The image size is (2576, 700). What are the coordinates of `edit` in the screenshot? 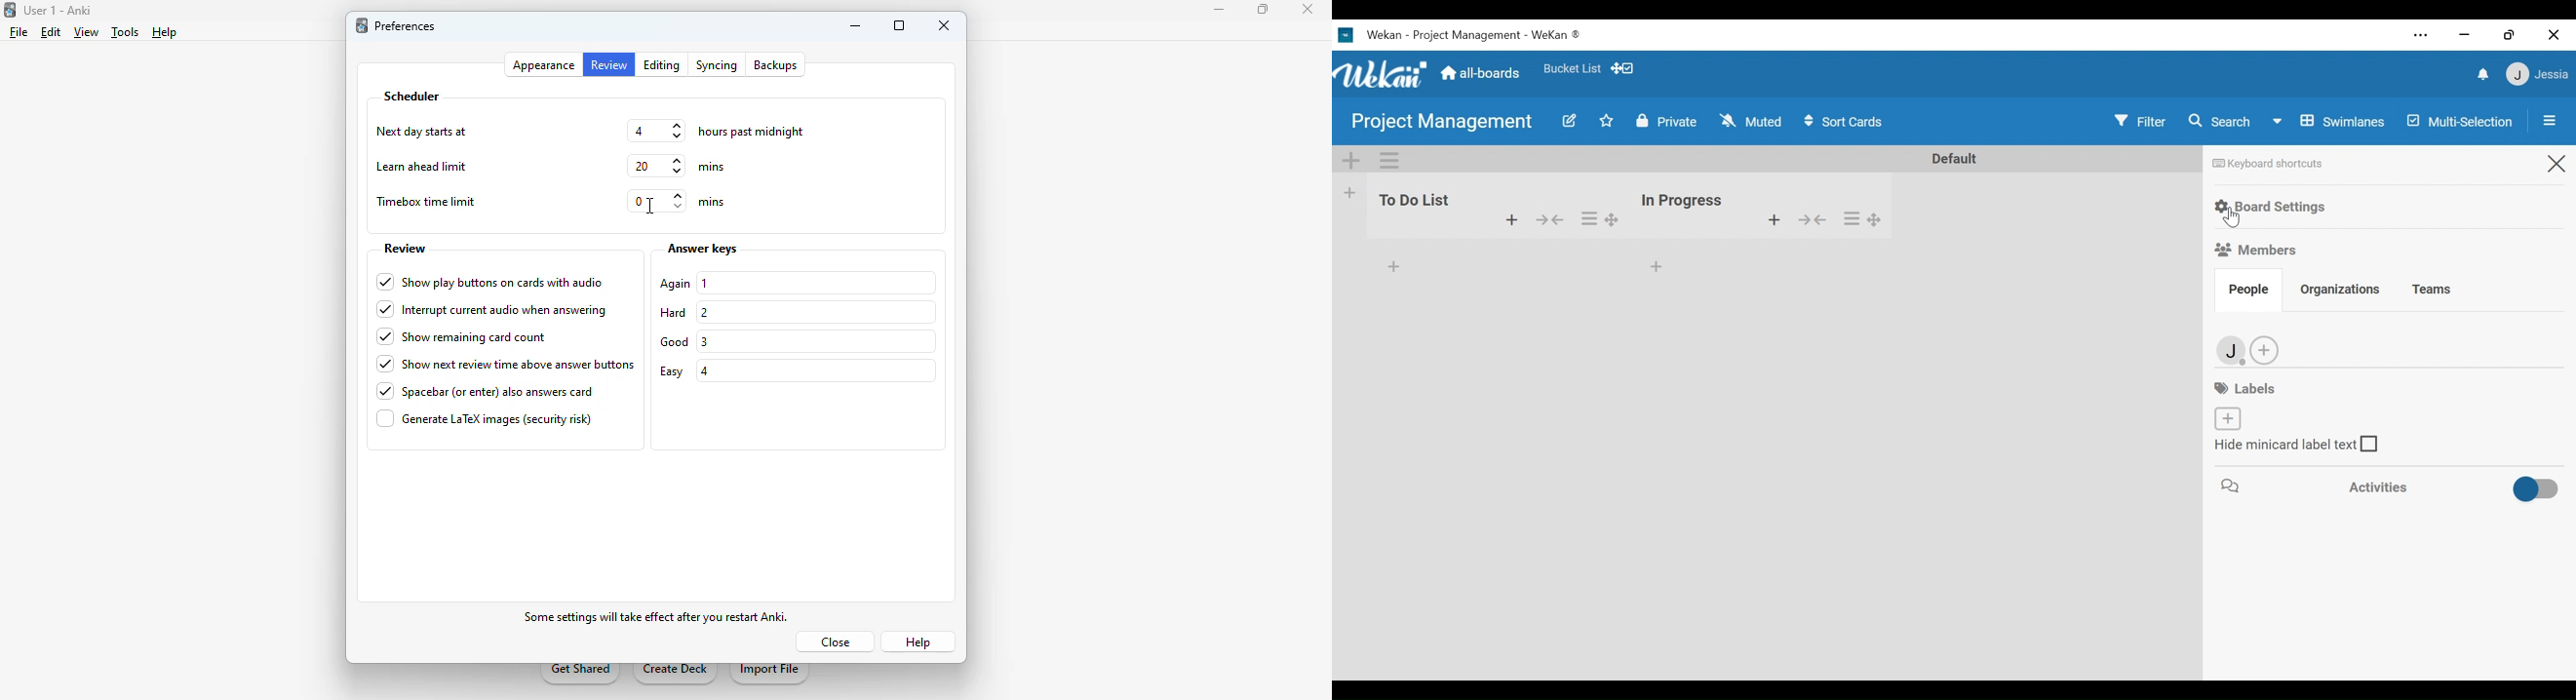 It's located at (53, 32).